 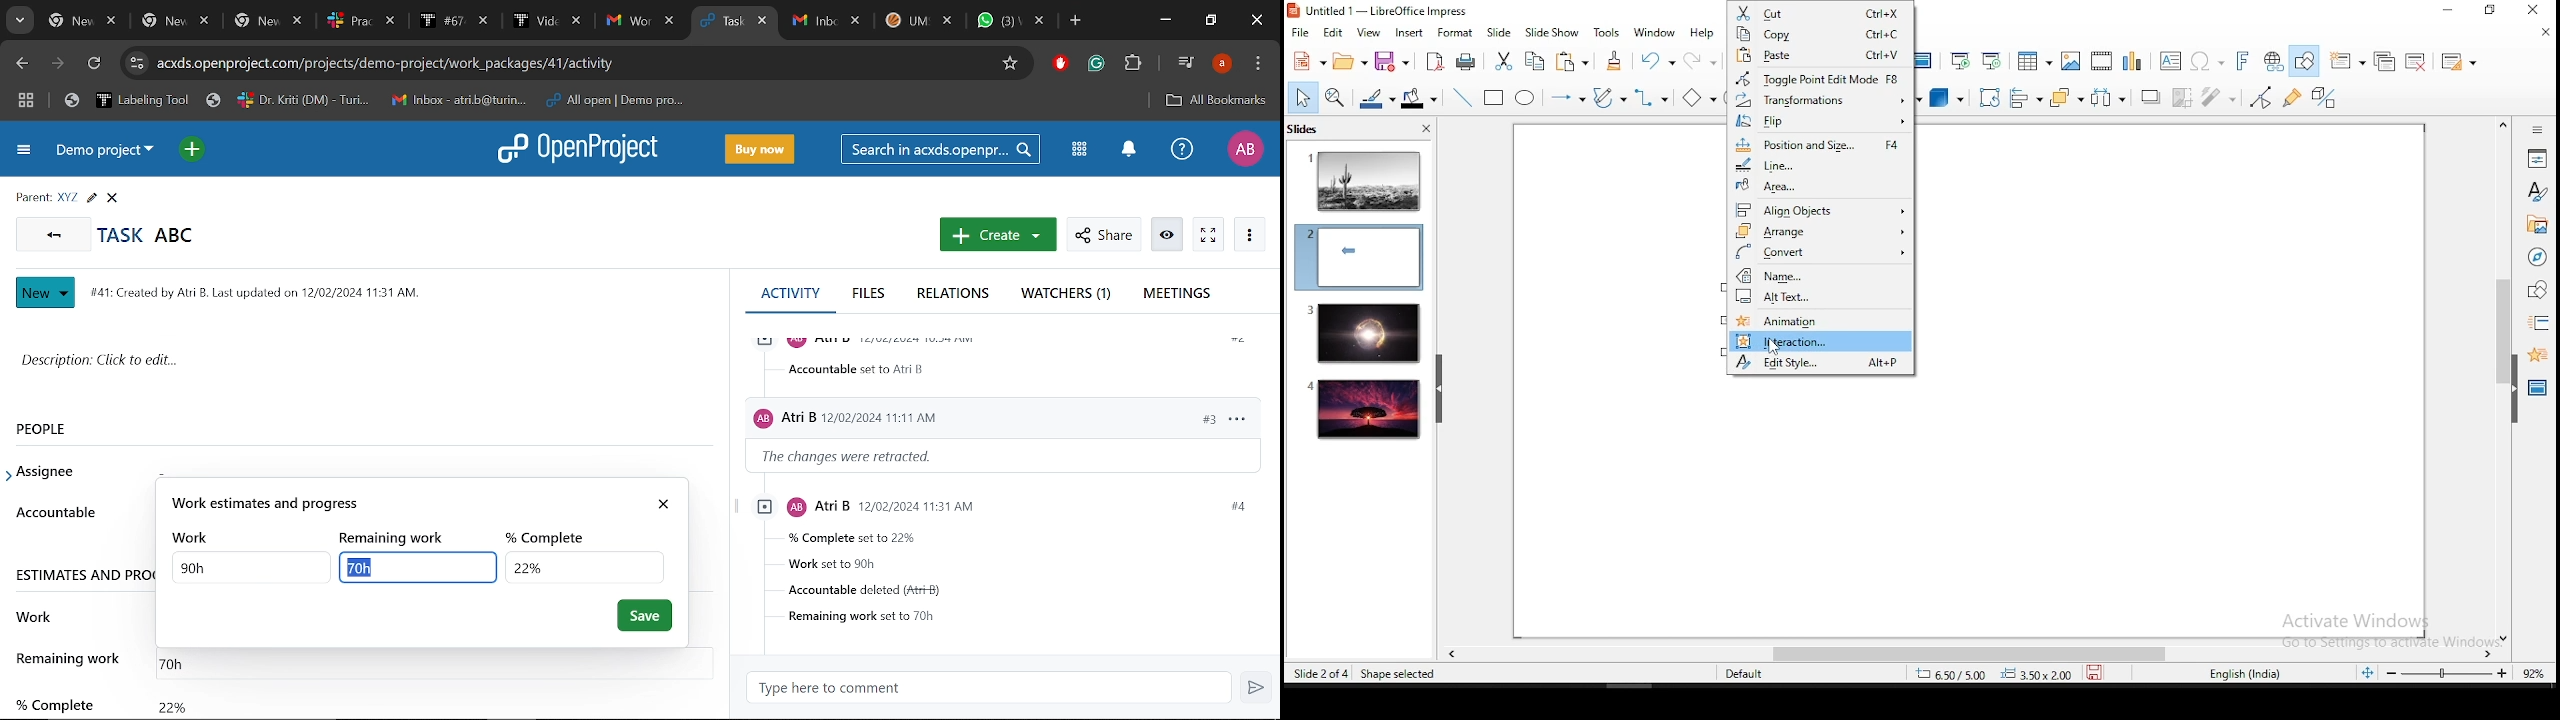 I want to click on special characters, so click(x=2204, y=62).